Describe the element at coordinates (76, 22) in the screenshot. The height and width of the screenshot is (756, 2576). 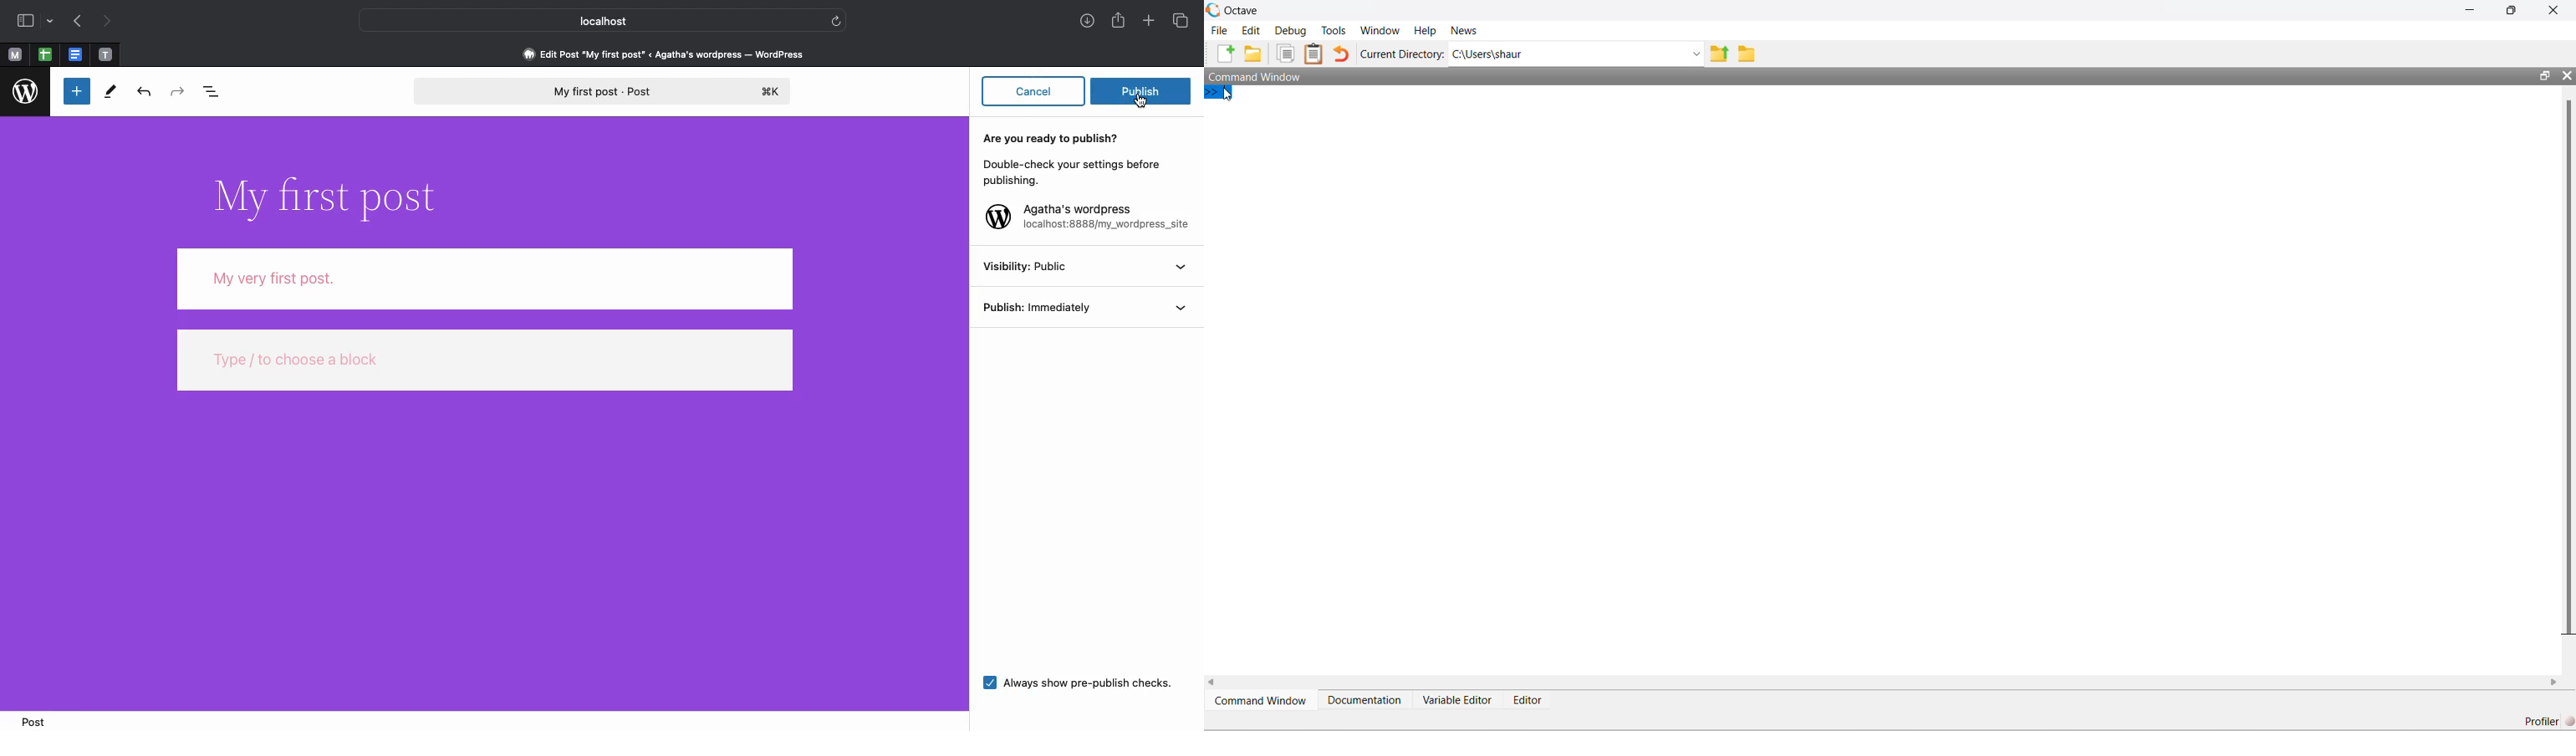
I see `Previous page` at that location.